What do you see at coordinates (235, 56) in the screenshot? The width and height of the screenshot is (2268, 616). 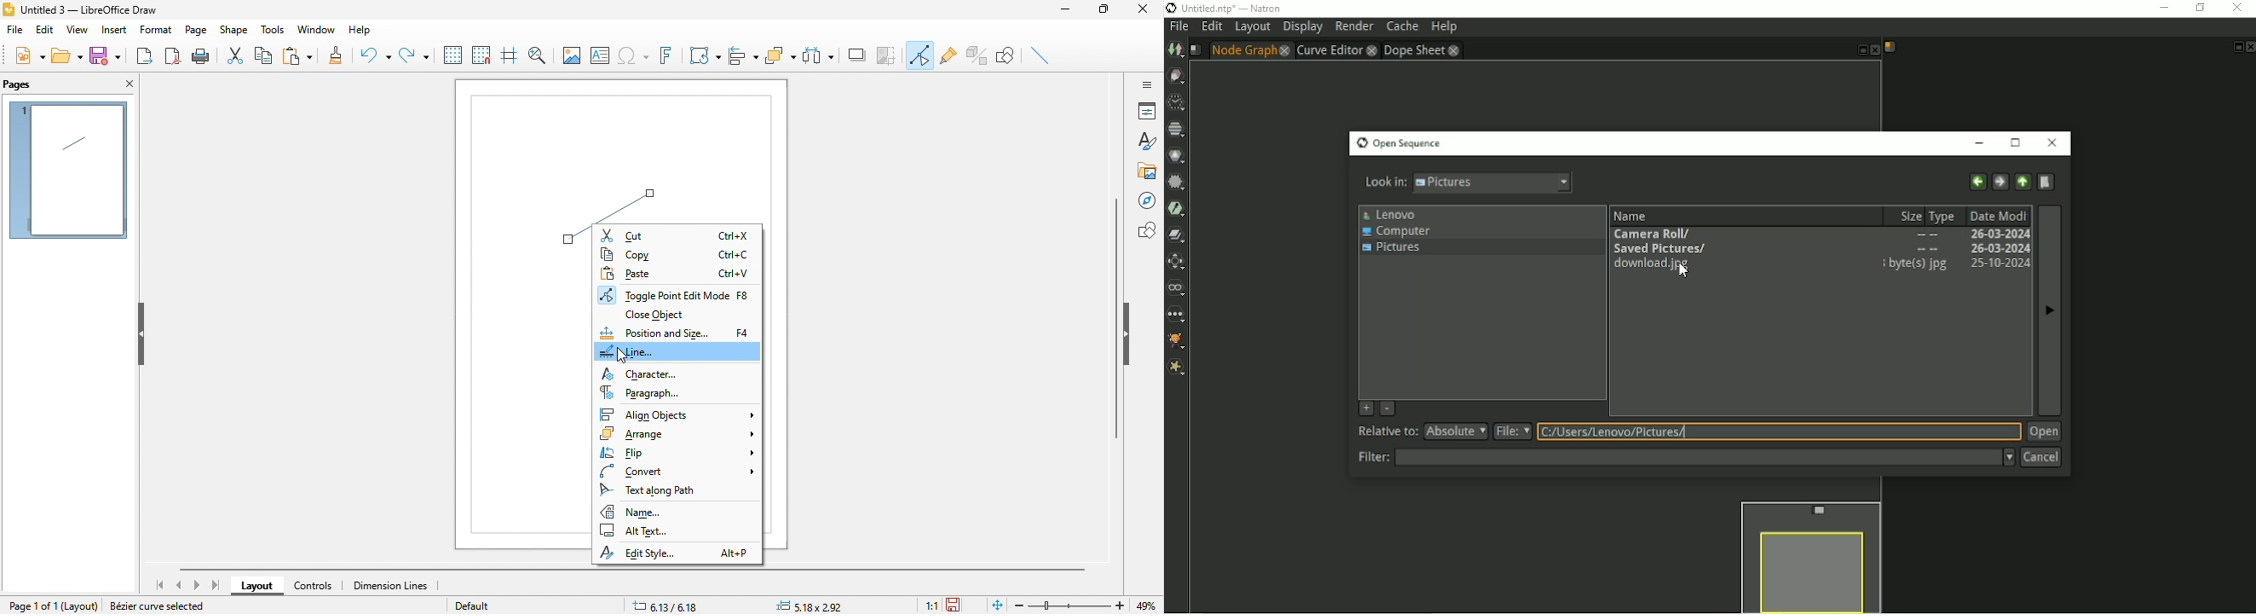 I see `cut` at bounding box center [235, 56].